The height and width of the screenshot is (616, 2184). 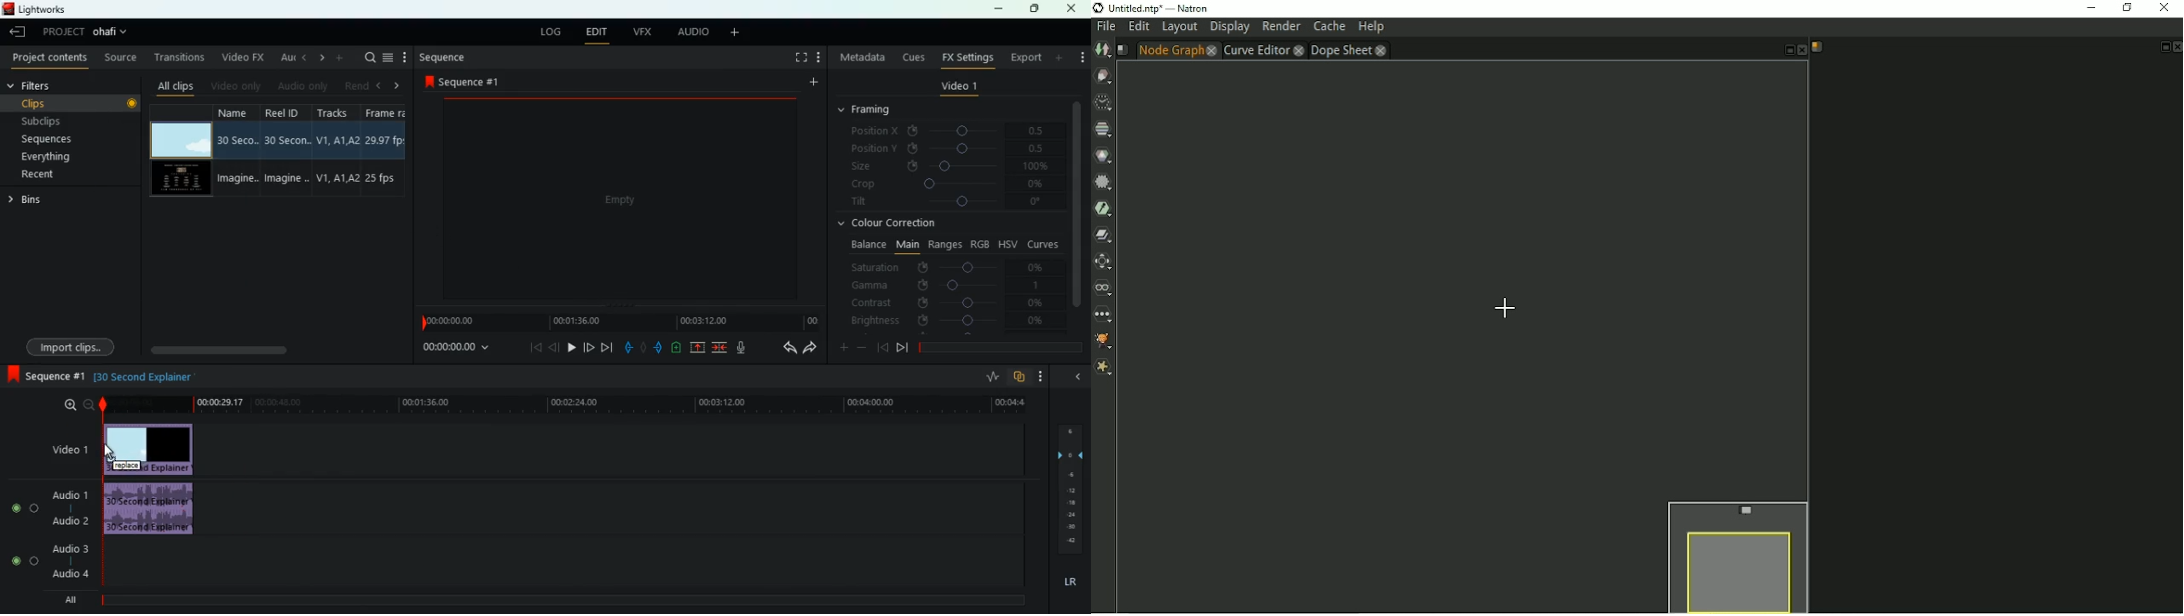 I want to click on time, so click(x=618, y=322).